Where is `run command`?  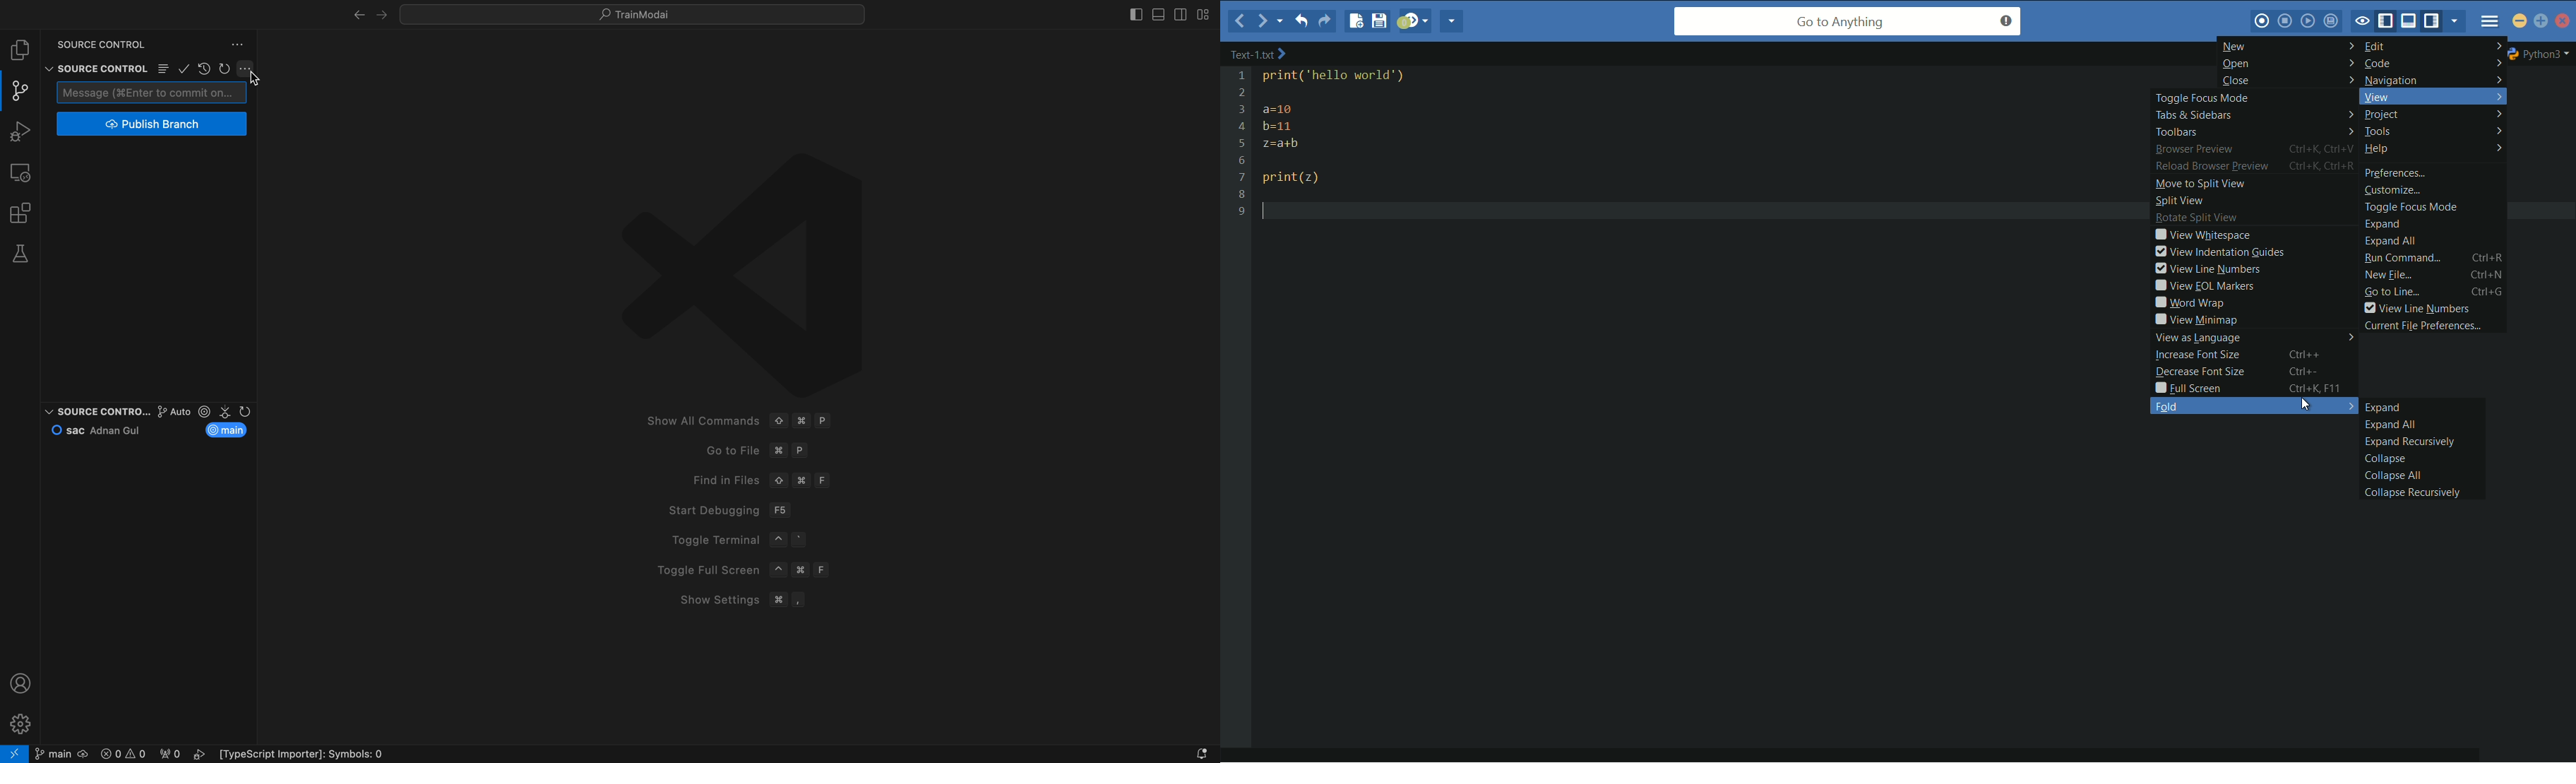
run command is located at coordinates (2403, 259).